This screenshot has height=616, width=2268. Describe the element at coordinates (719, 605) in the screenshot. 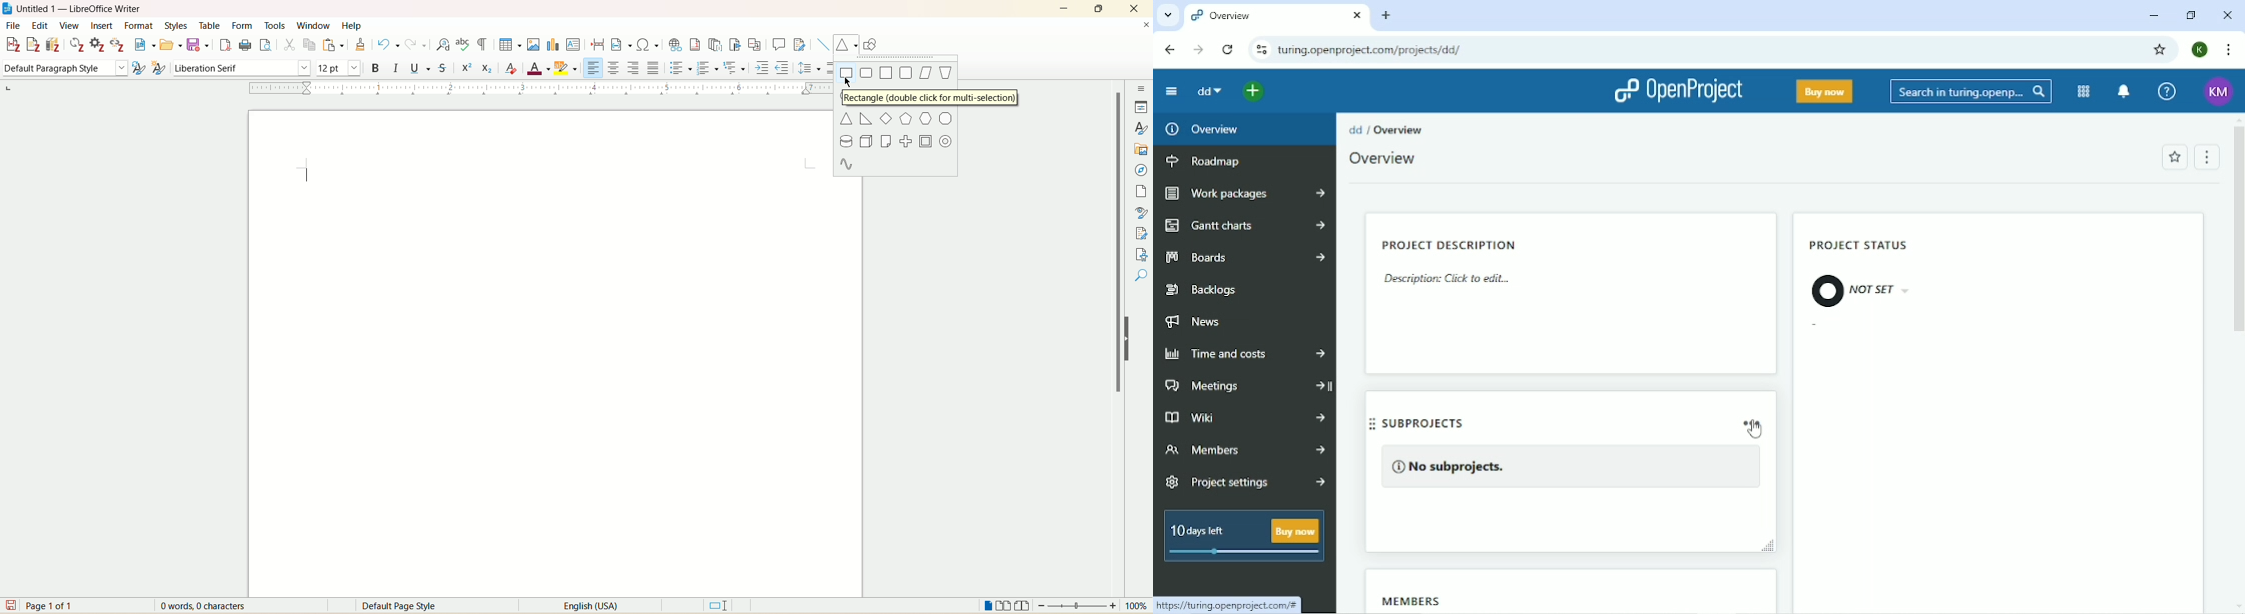

I see `standard selection` at that location.